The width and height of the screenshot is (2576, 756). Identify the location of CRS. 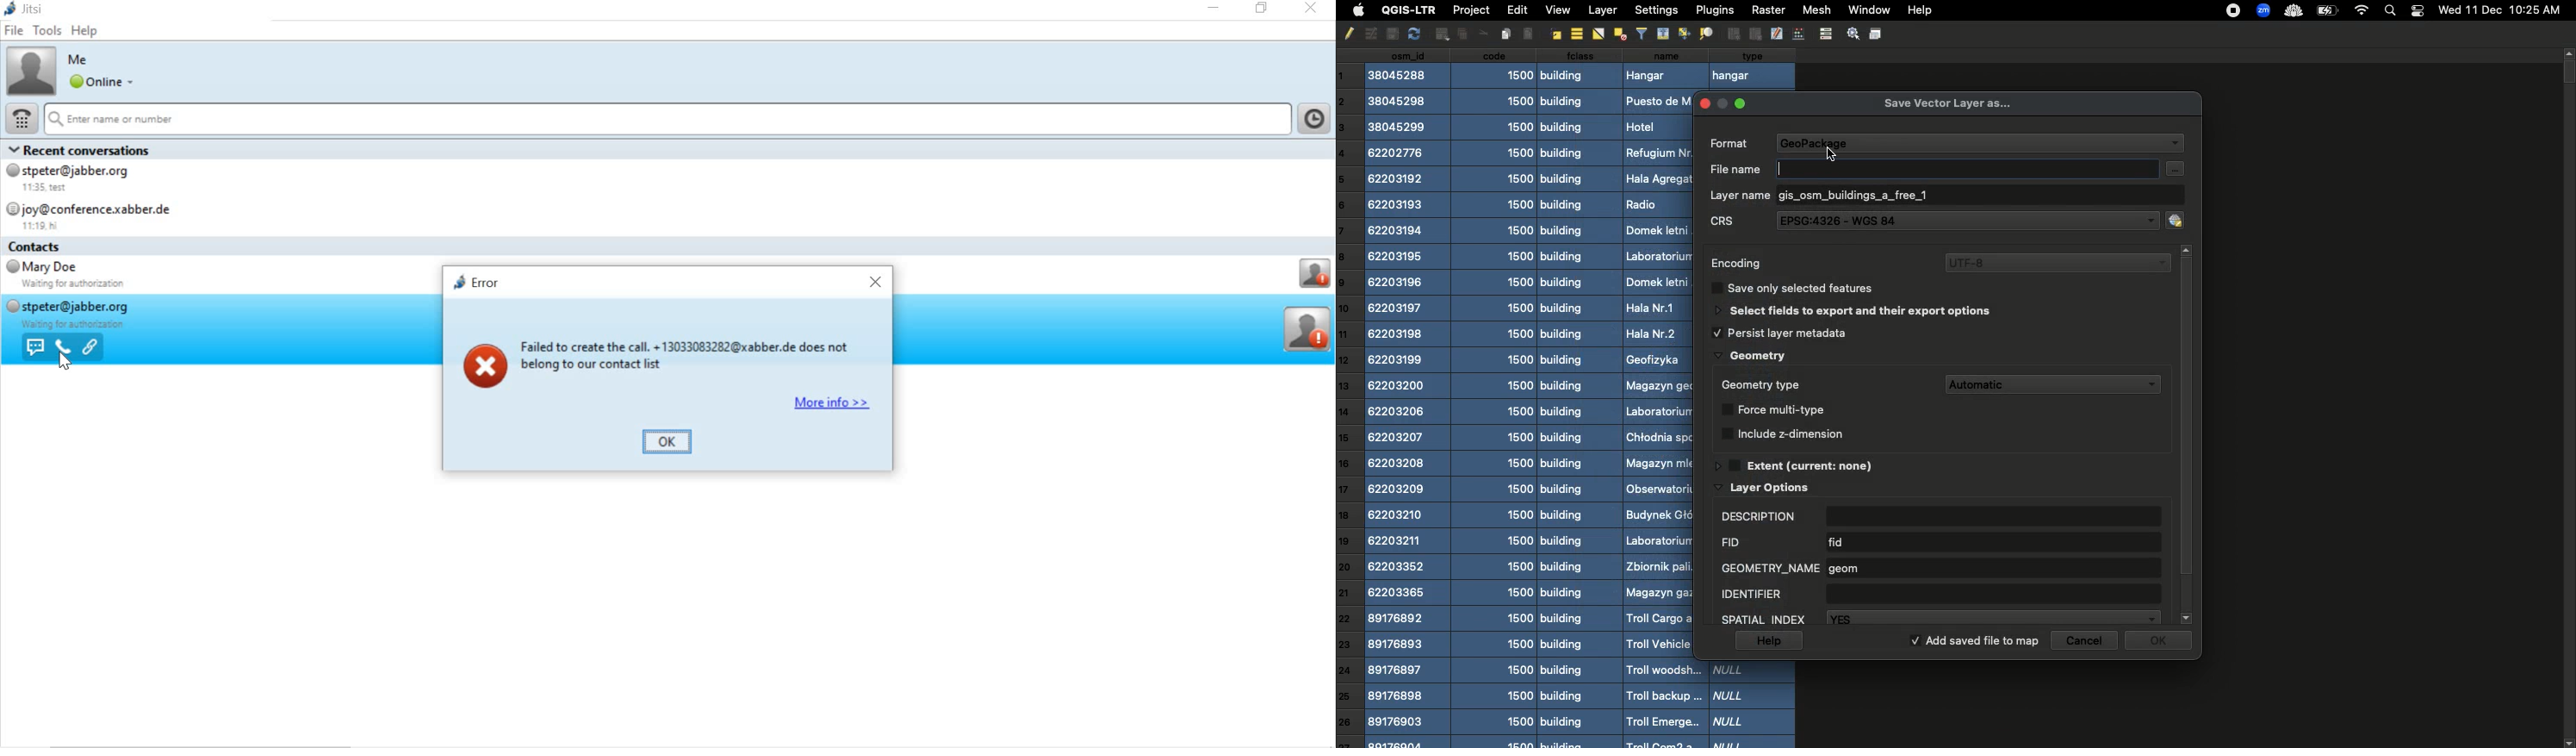
(1732, 222).